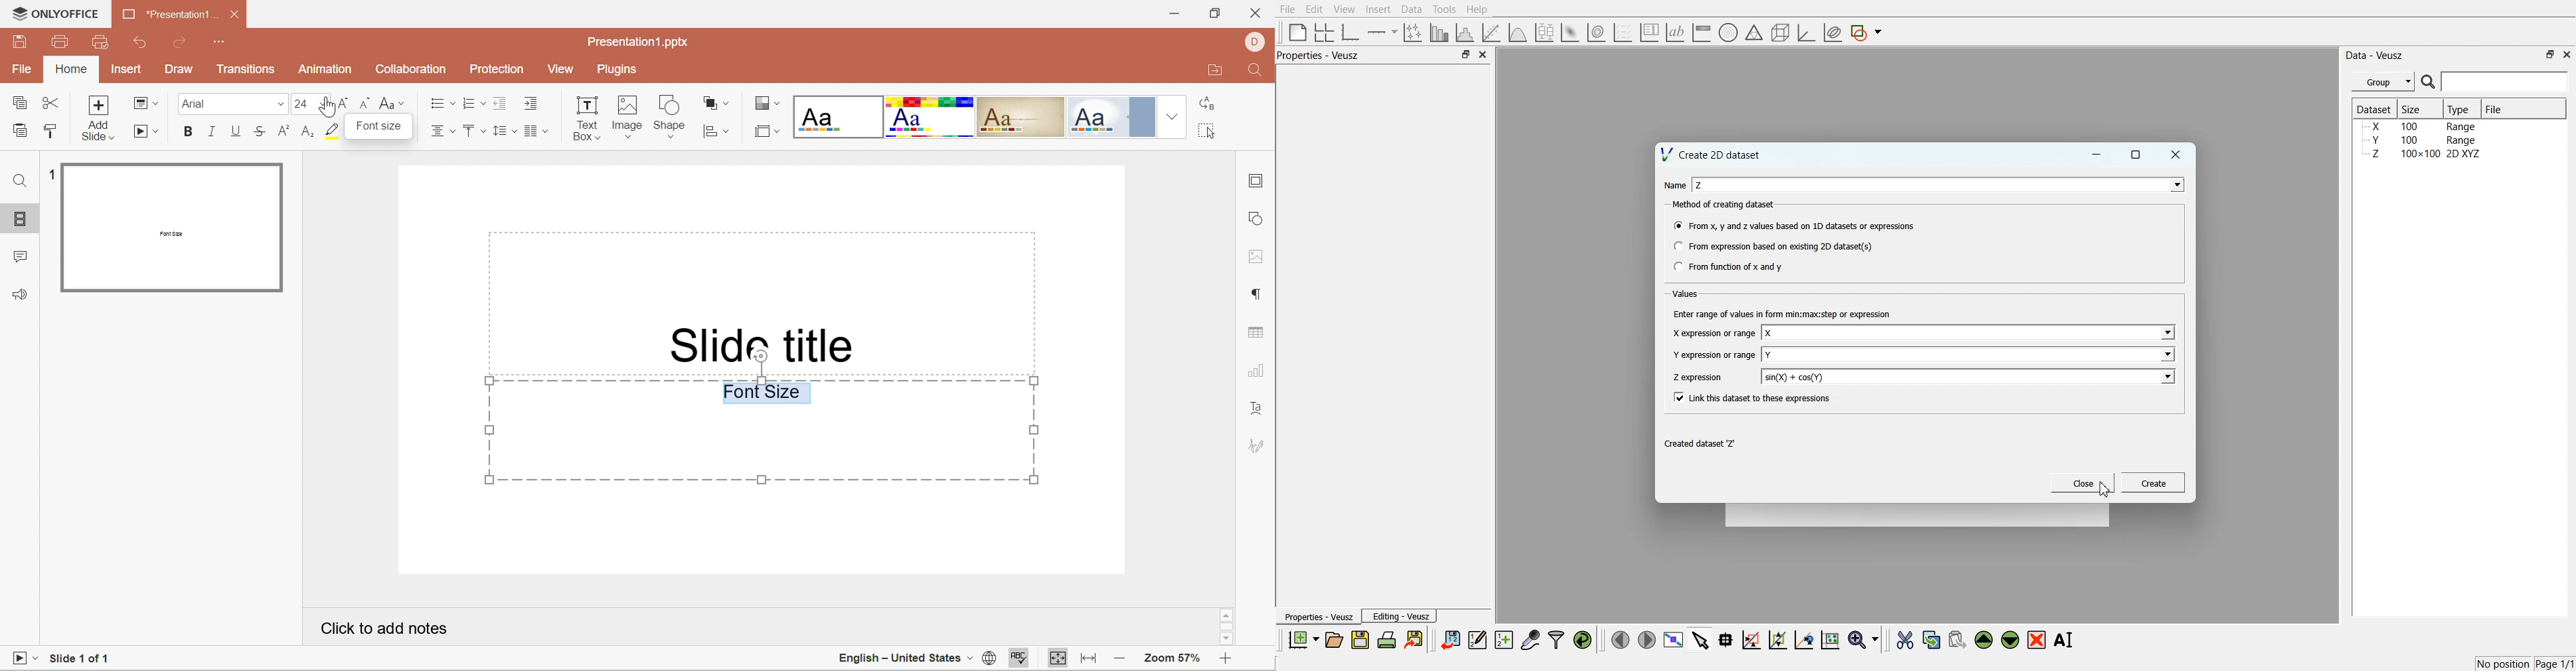  What do you see at coordinates (475, 134) in the screenshot?
I see `Align top` at bounding box center [475, 134].